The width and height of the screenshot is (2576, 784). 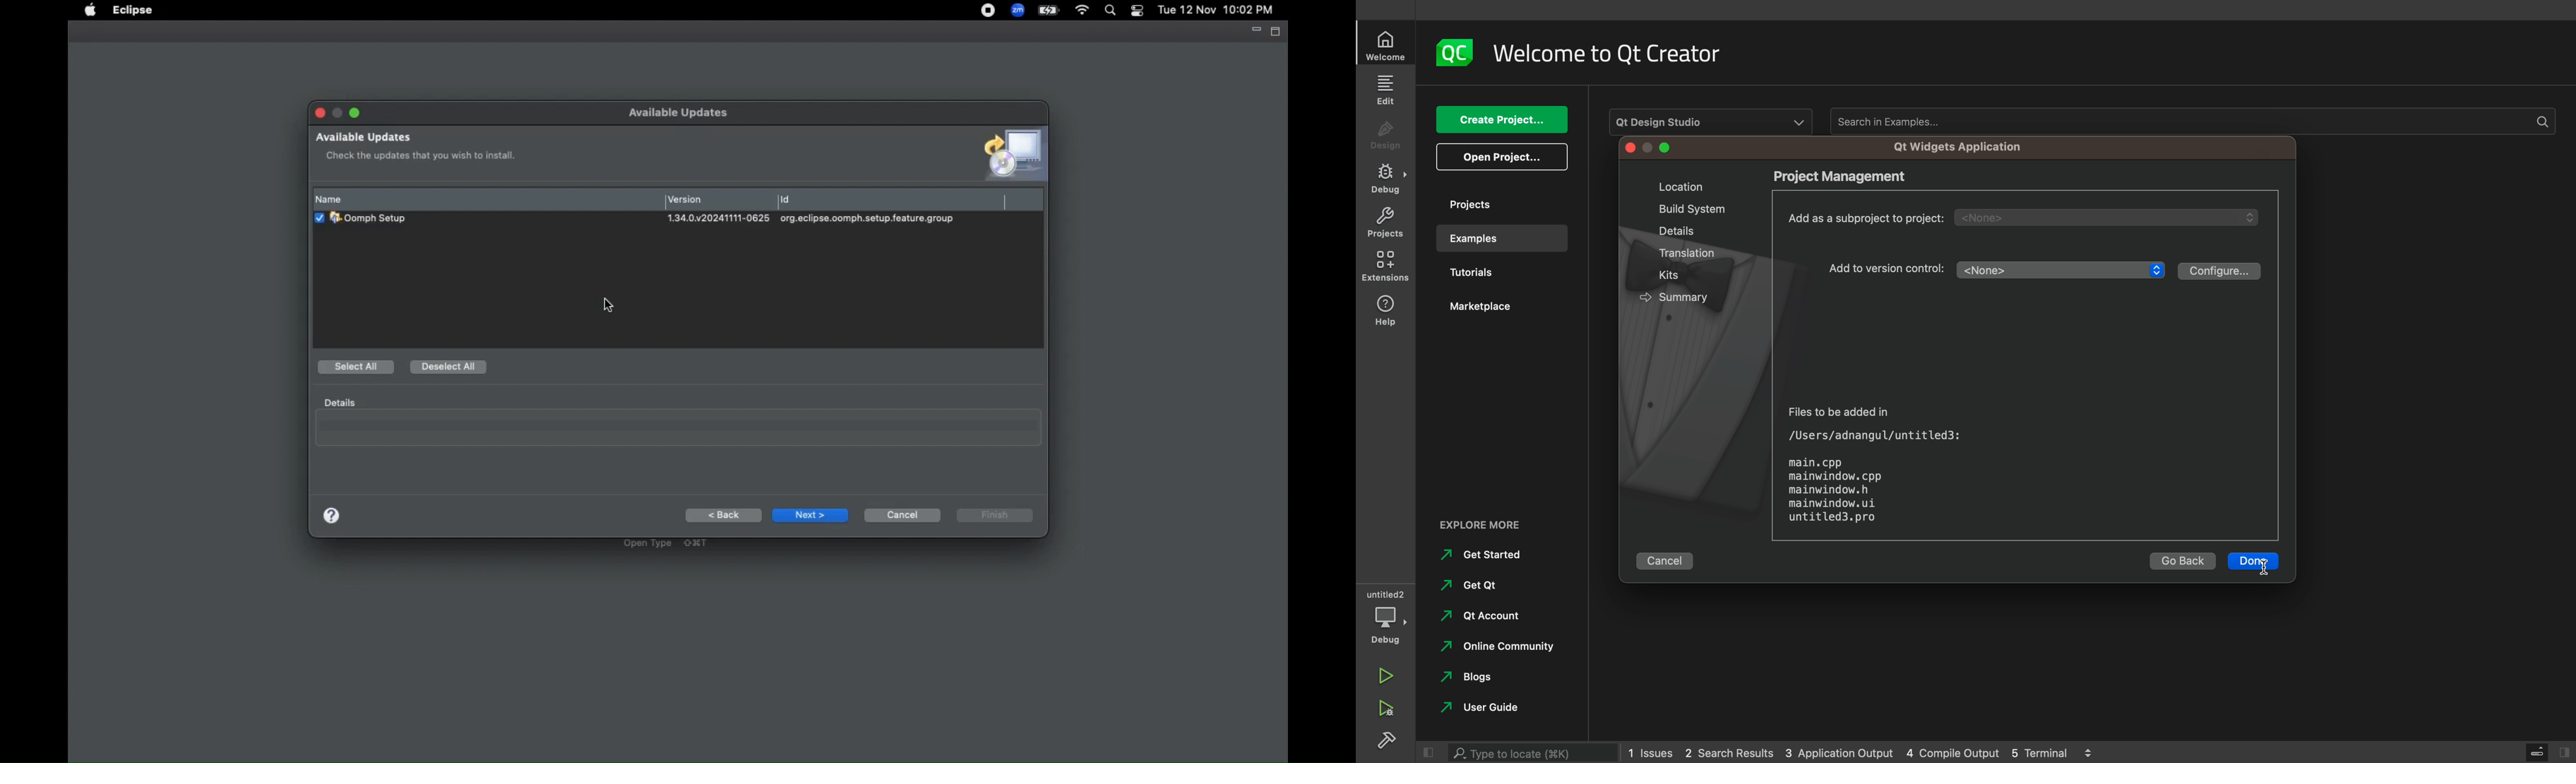 I want to click on Next, so click(x=811, y=516).